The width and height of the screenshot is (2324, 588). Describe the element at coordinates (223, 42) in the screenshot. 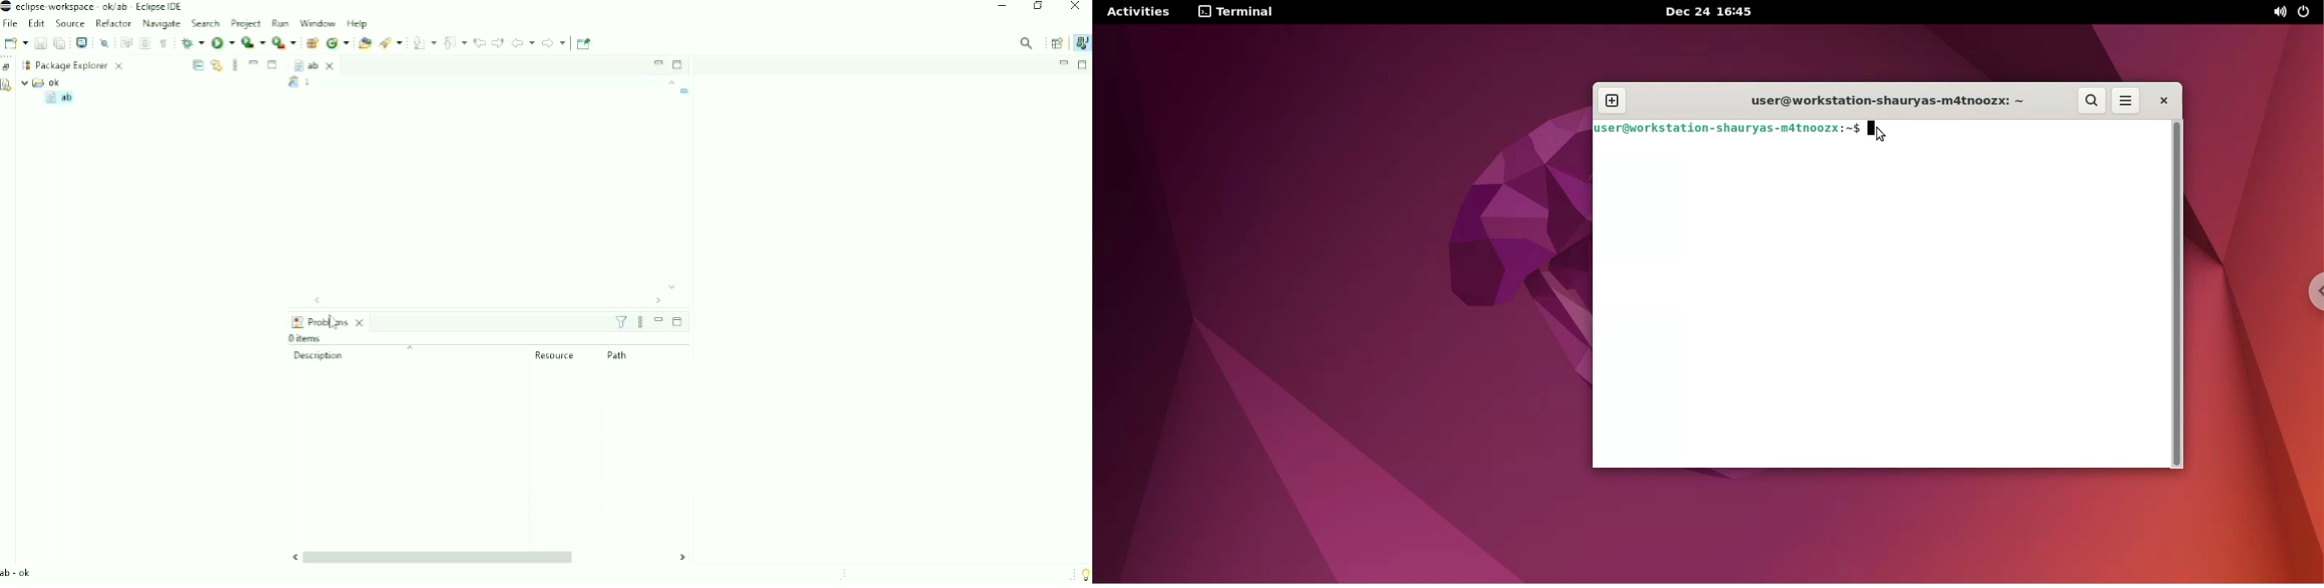

I see `Run` at that location.